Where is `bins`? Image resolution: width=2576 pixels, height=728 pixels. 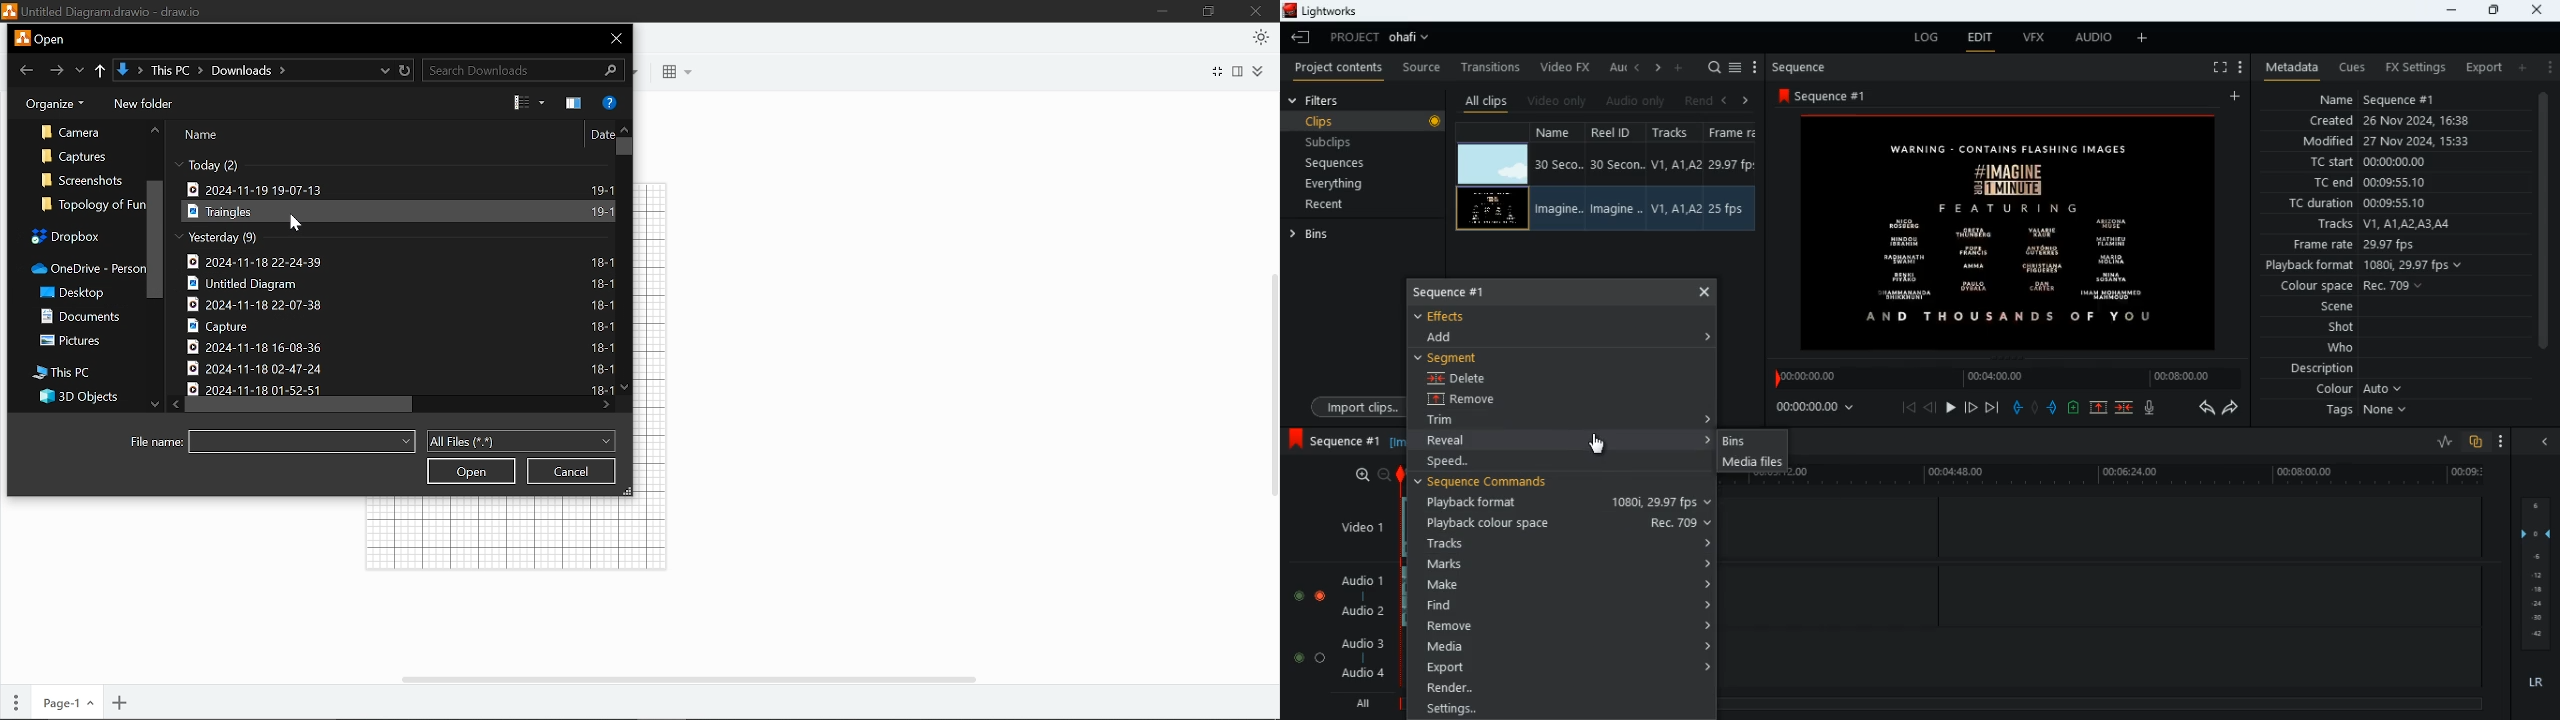 bins is located at coordinates (1319, 238).